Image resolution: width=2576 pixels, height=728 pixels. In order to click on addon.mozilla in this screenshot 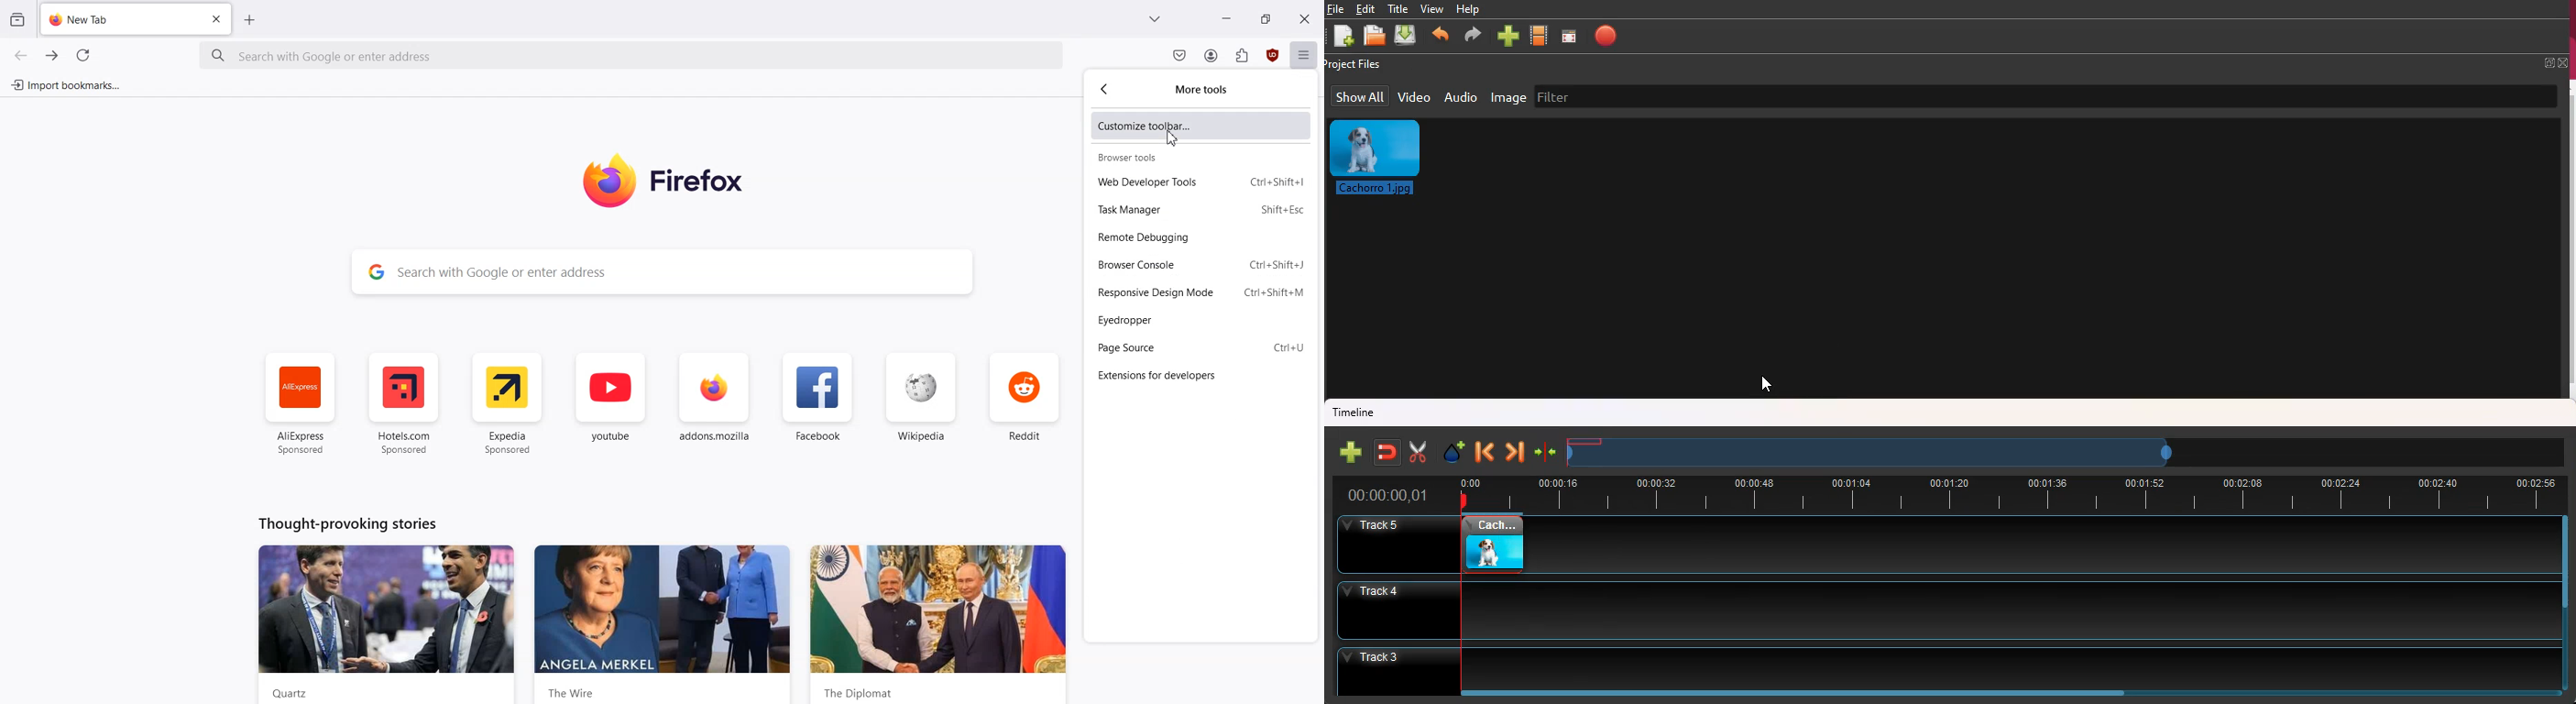, I will do `click(715, 404)`.